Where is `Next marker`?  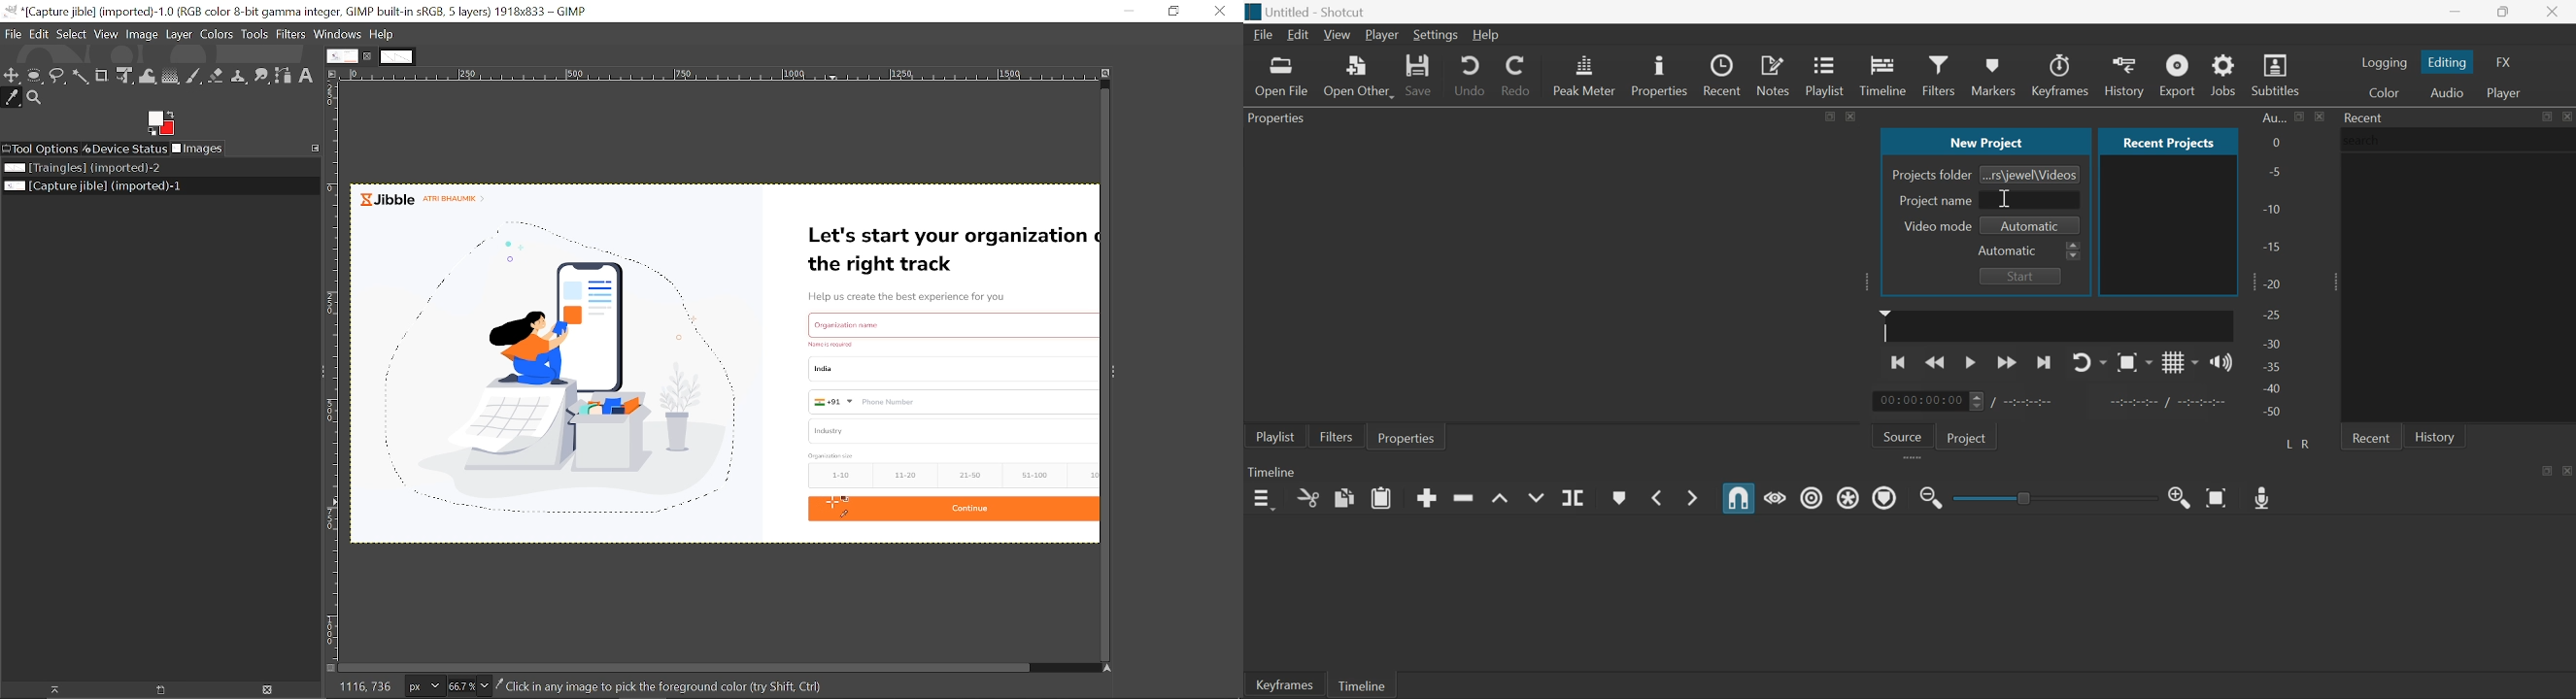
Next marker is located at coordinates (1695, 497).